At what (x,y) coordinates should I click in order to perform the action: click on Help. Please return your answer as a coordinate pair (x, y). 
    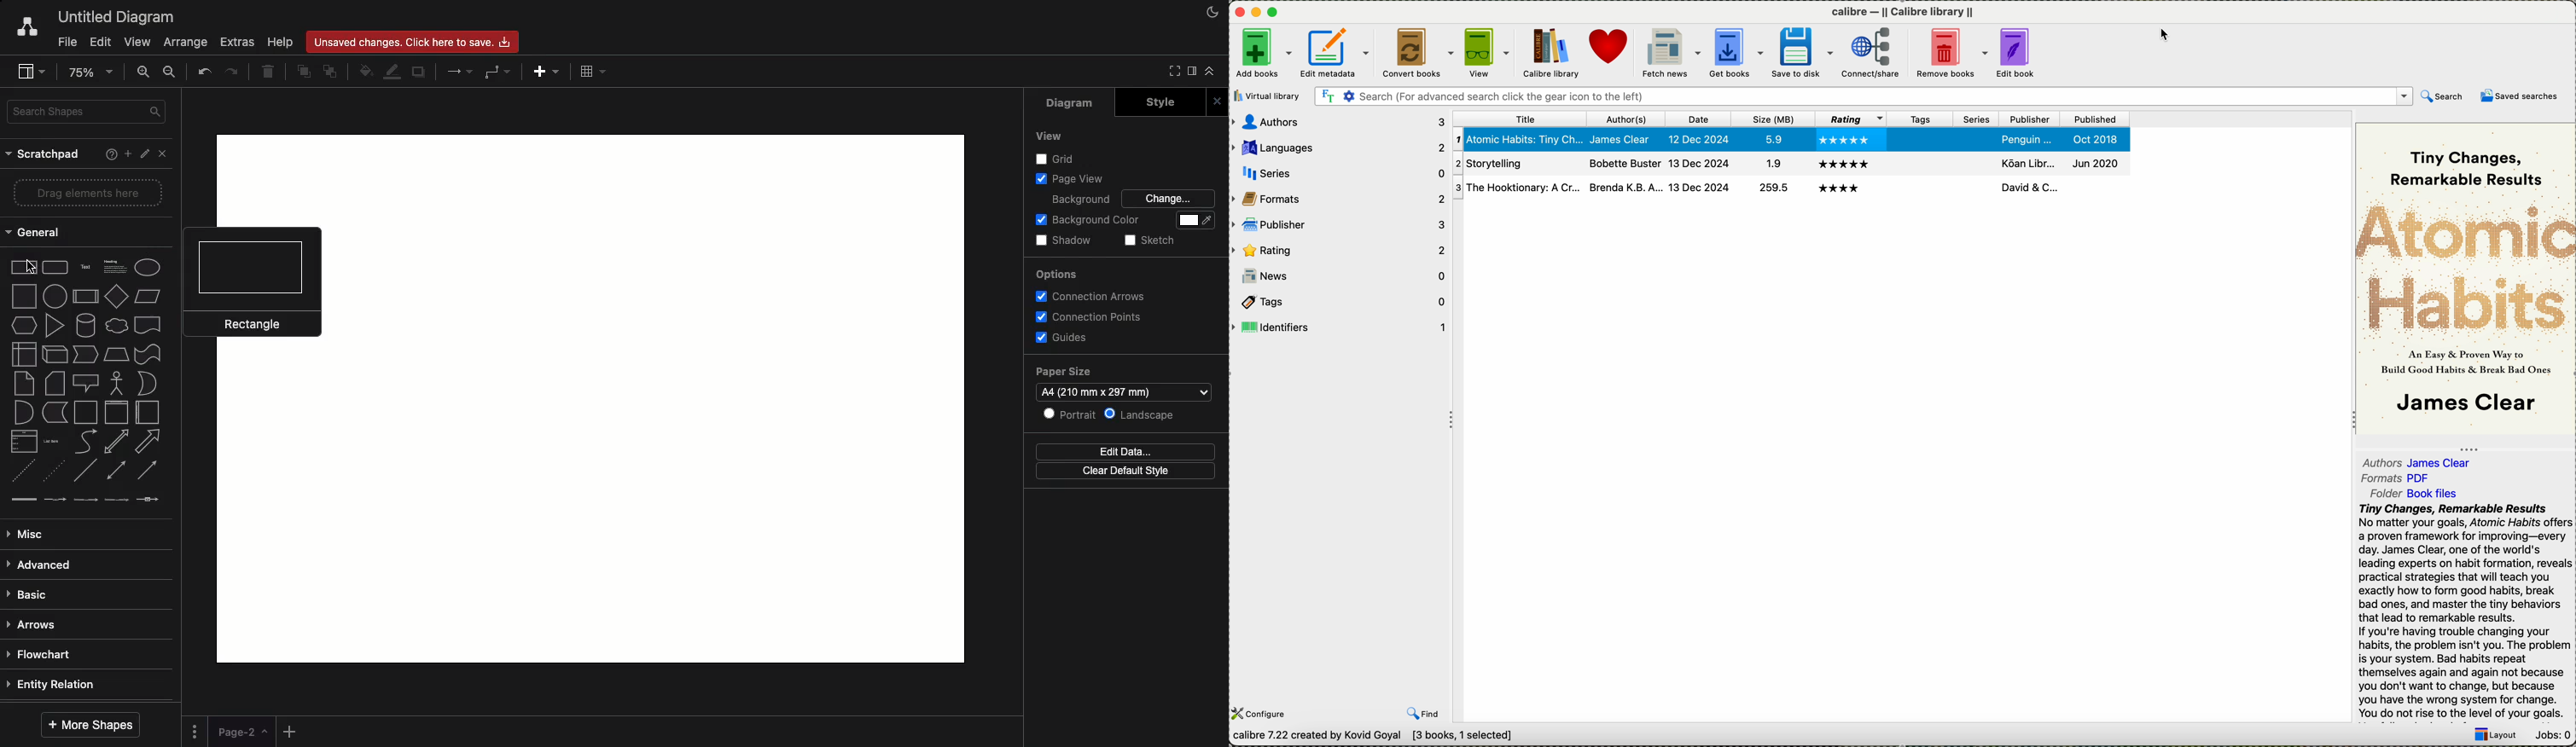
    Looking at the image, I should click on (282, 43).